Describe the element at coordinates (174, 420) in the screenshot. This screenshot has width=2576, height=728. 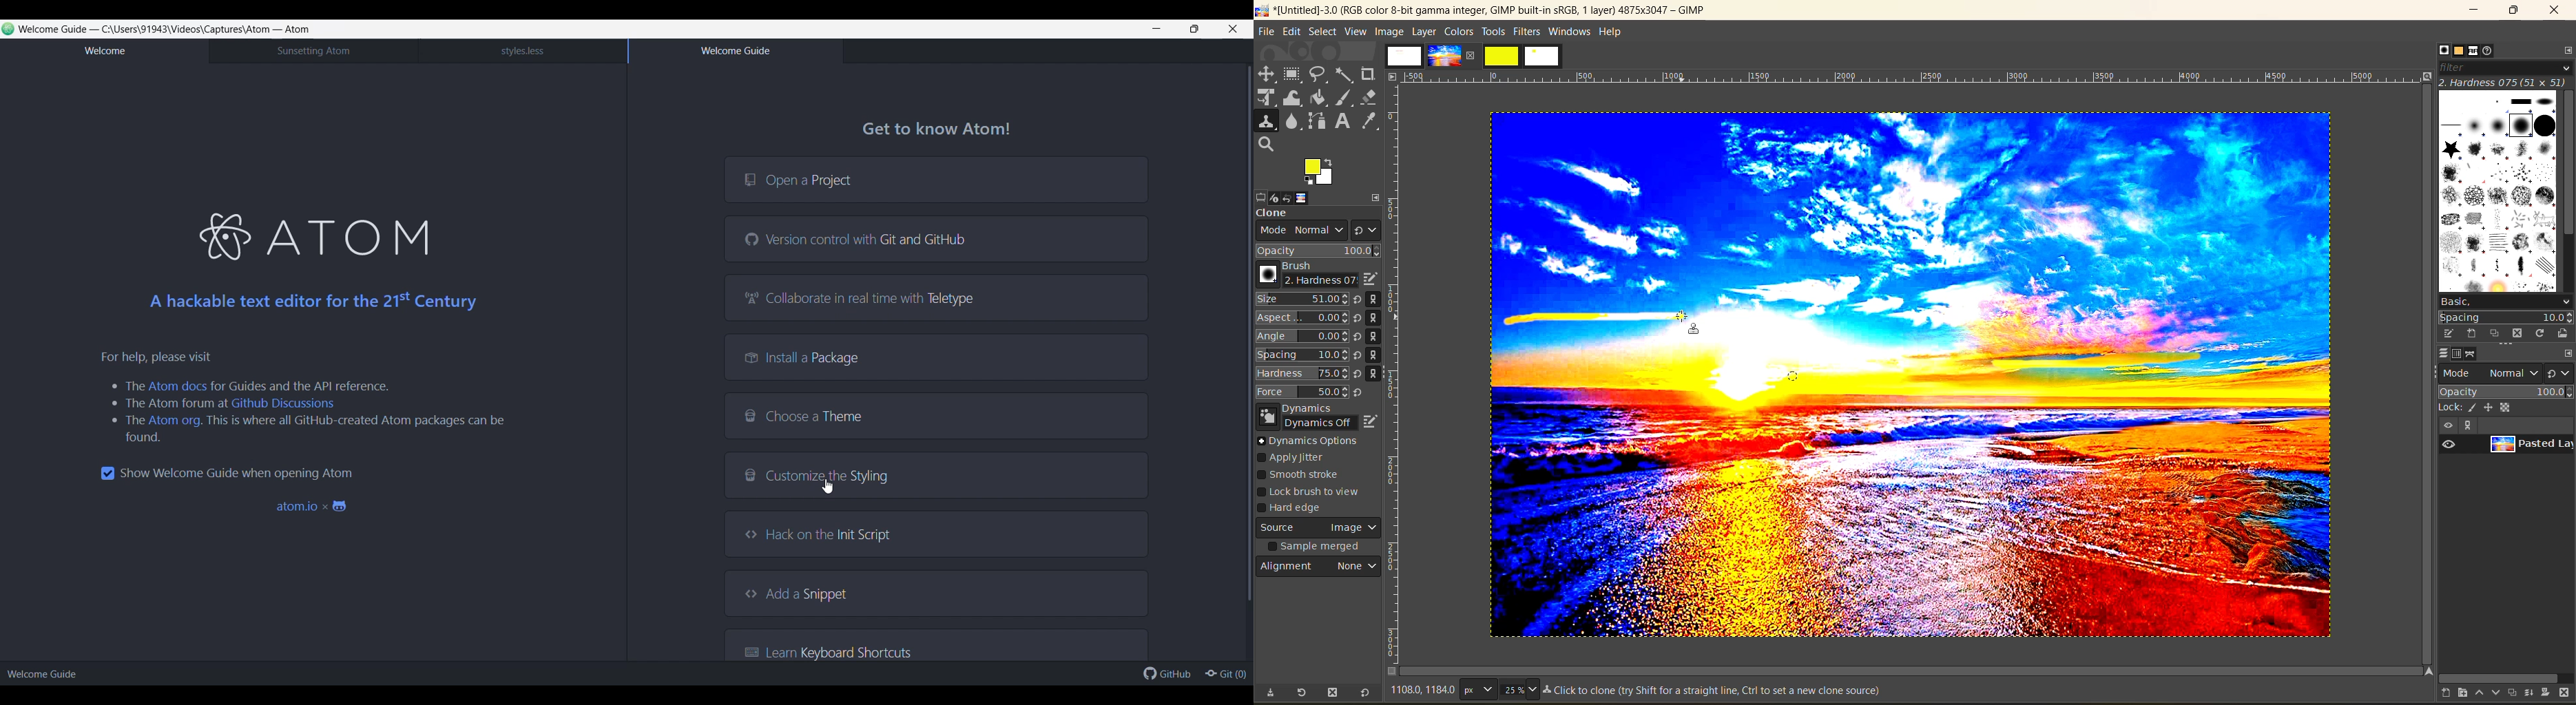
I see `Atom org` at that location.